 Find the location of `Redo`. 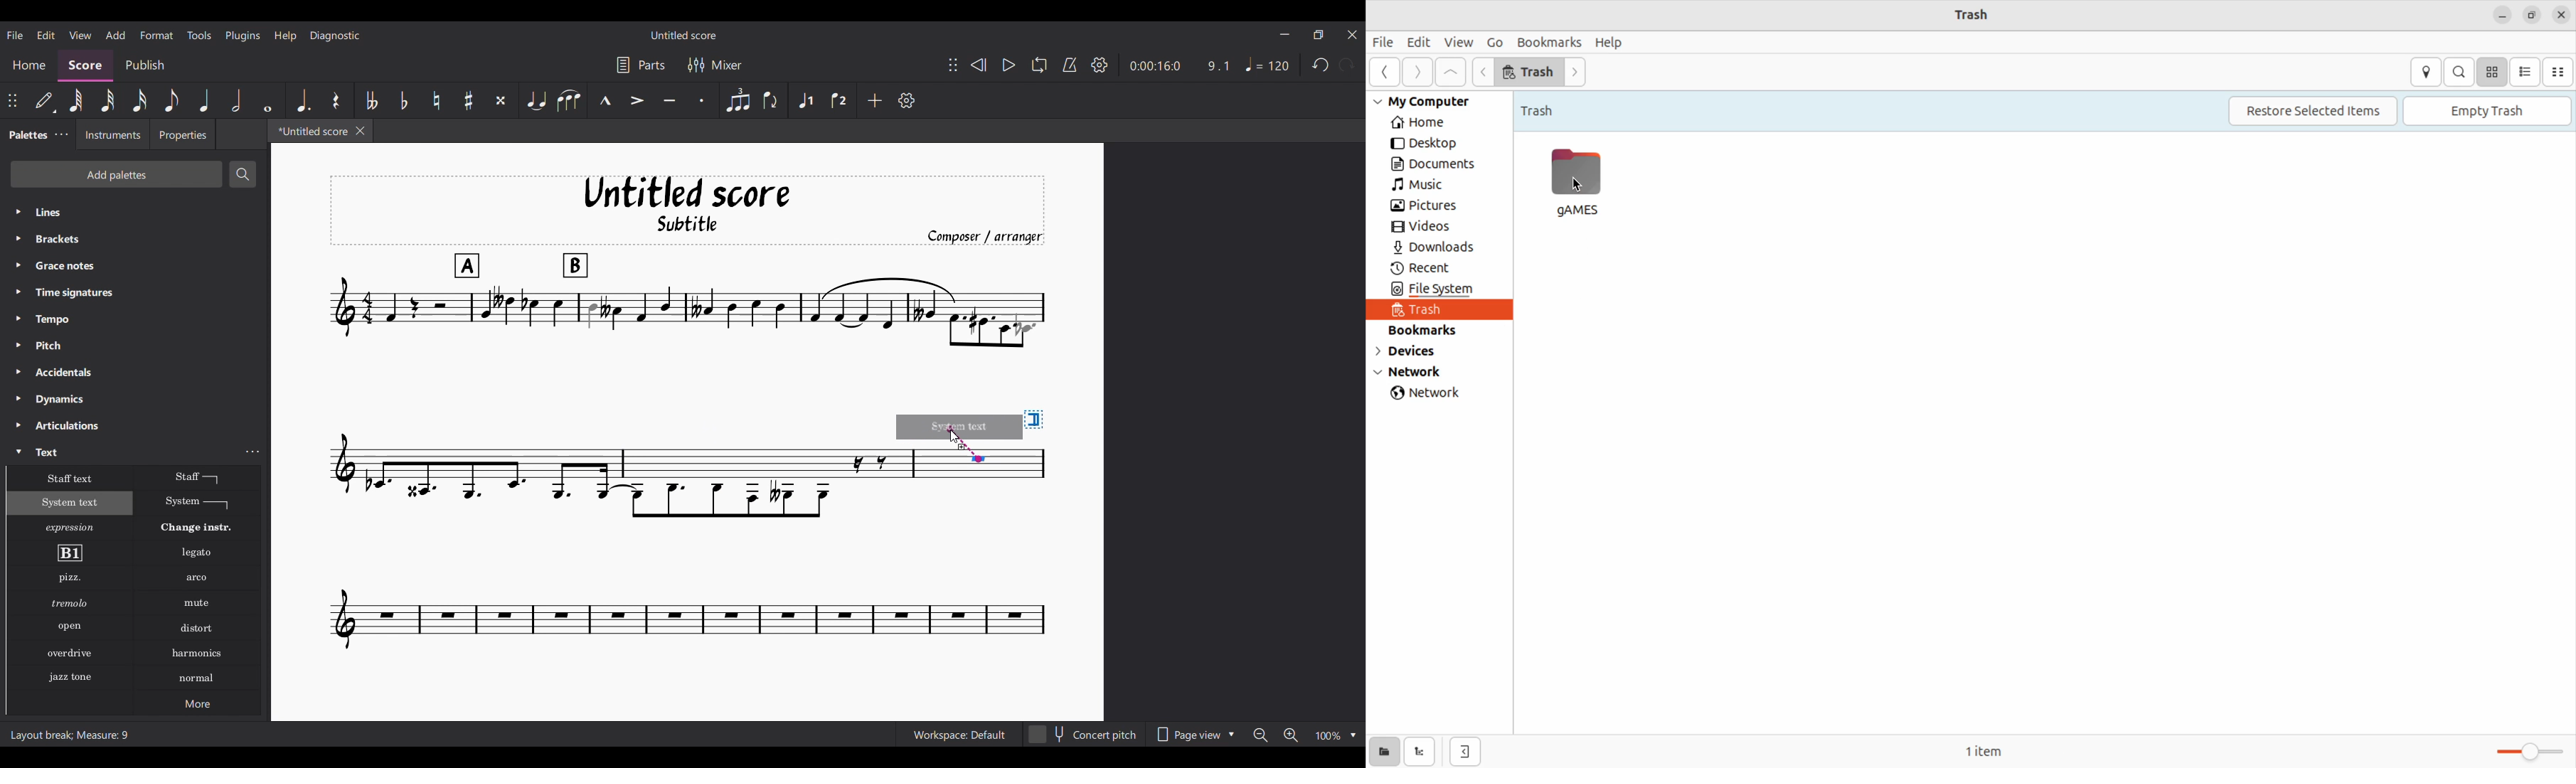

Redo is located at coordinates (1346, 65).